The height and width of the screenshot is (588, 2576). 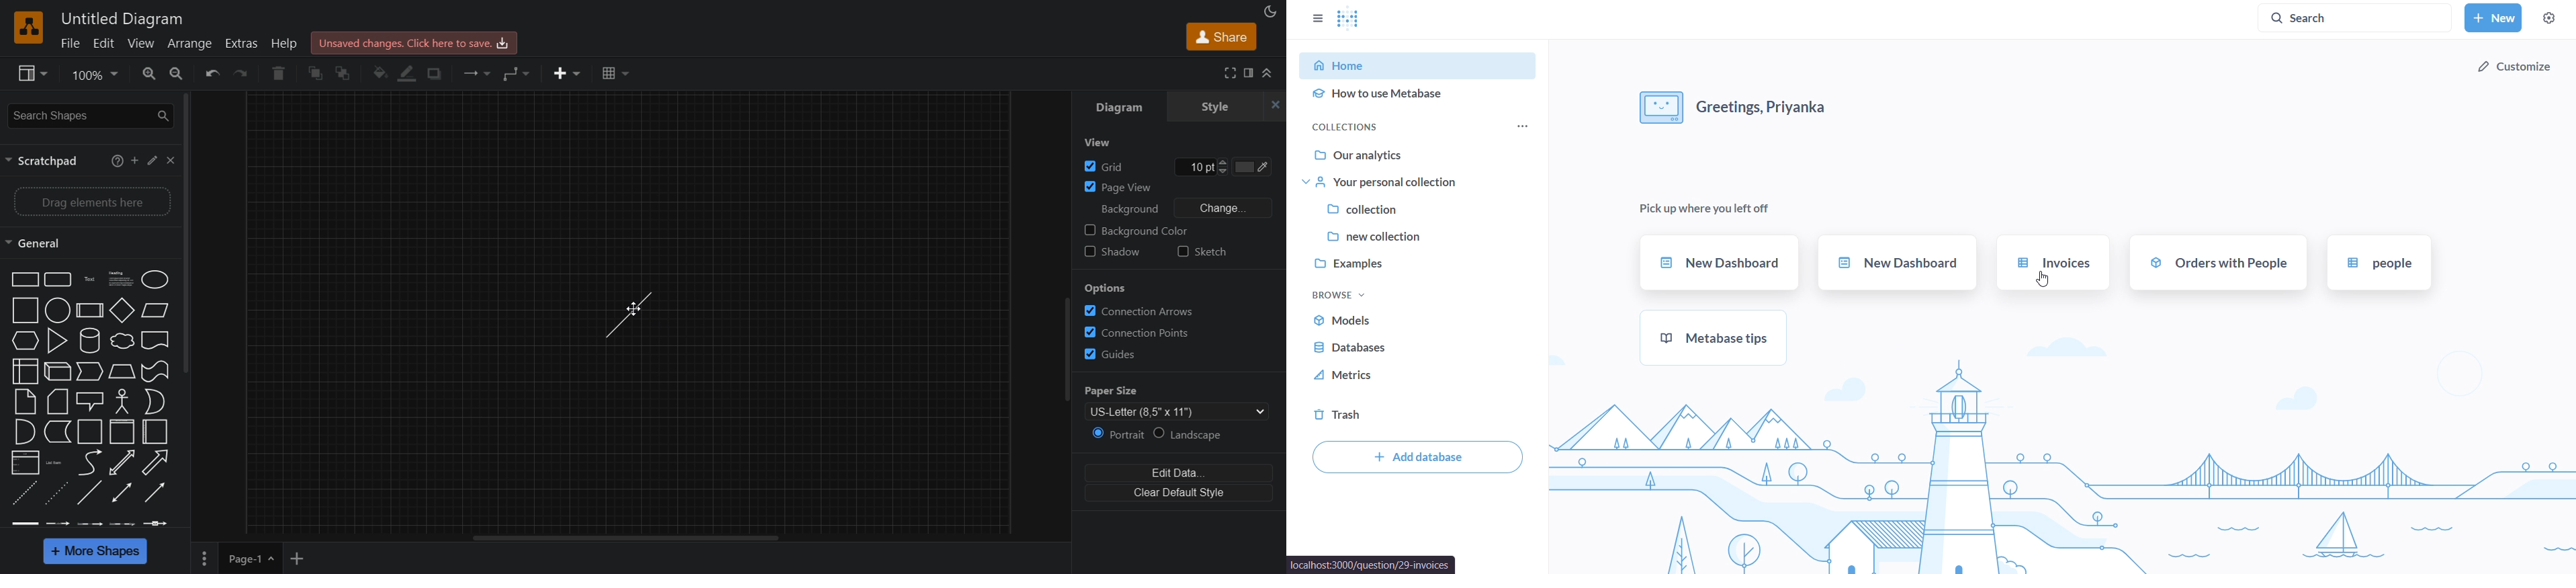 I want to click on orders with people, so click(x=2221, y=263).